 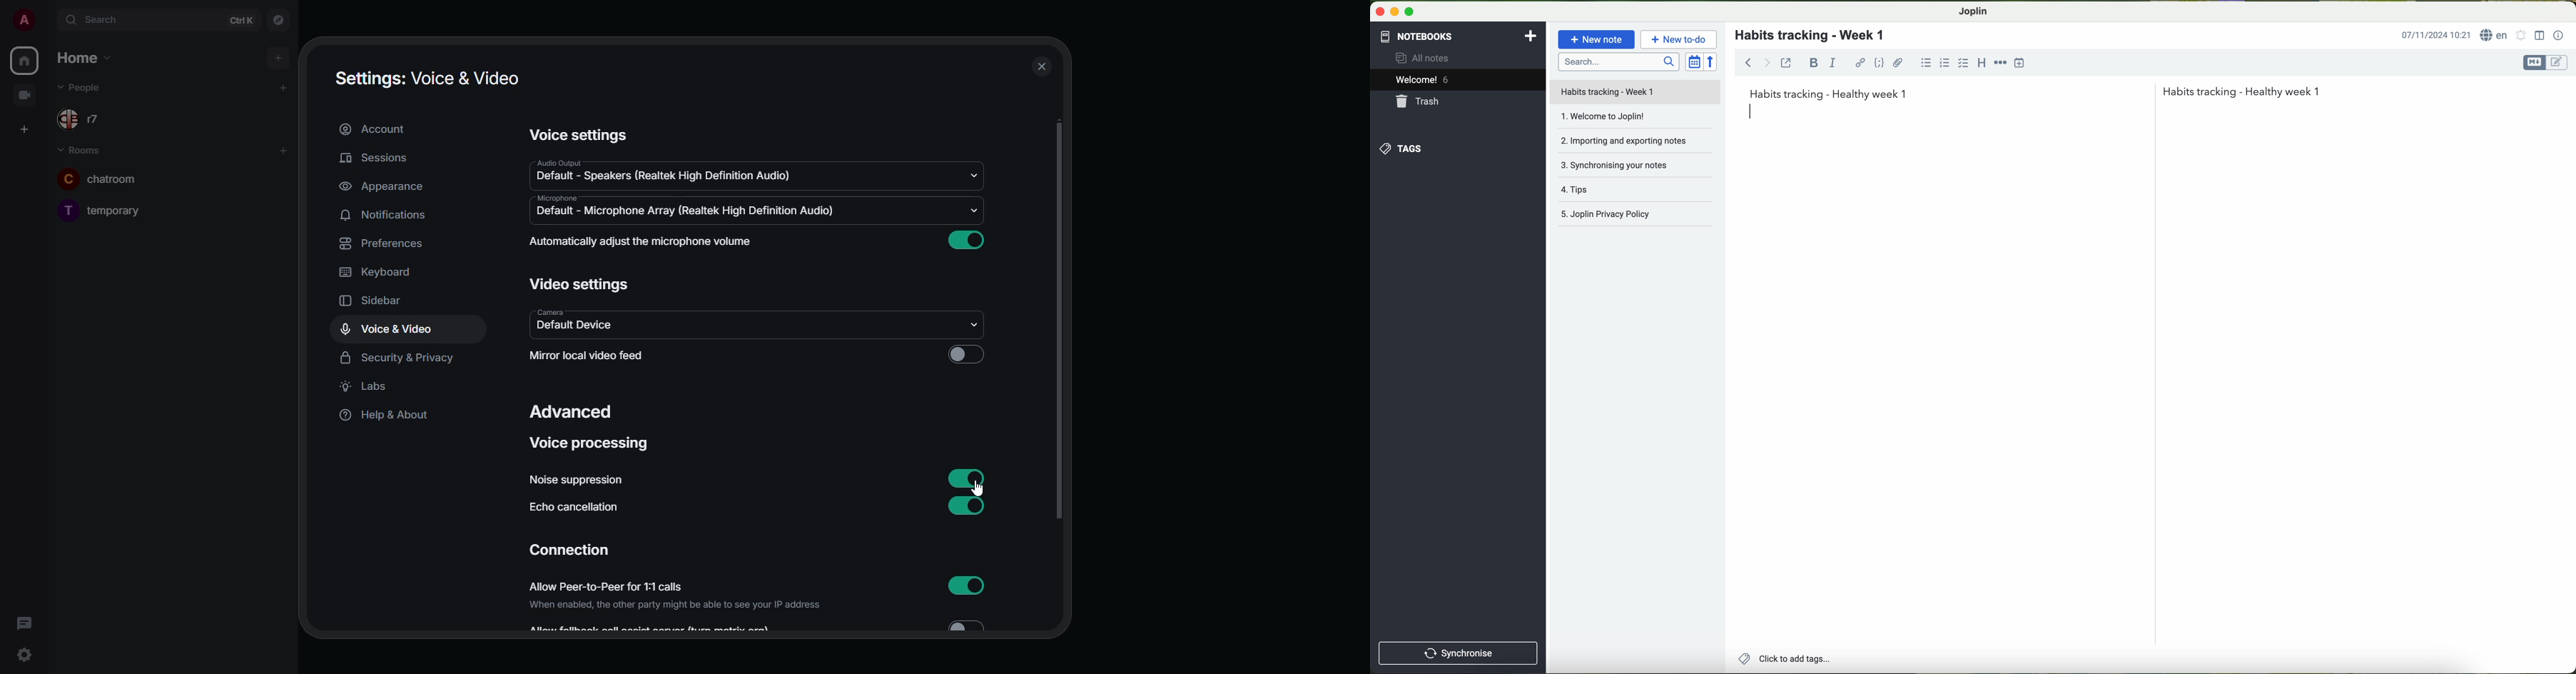 I want to click on drop down, so click(x=976, y=325).